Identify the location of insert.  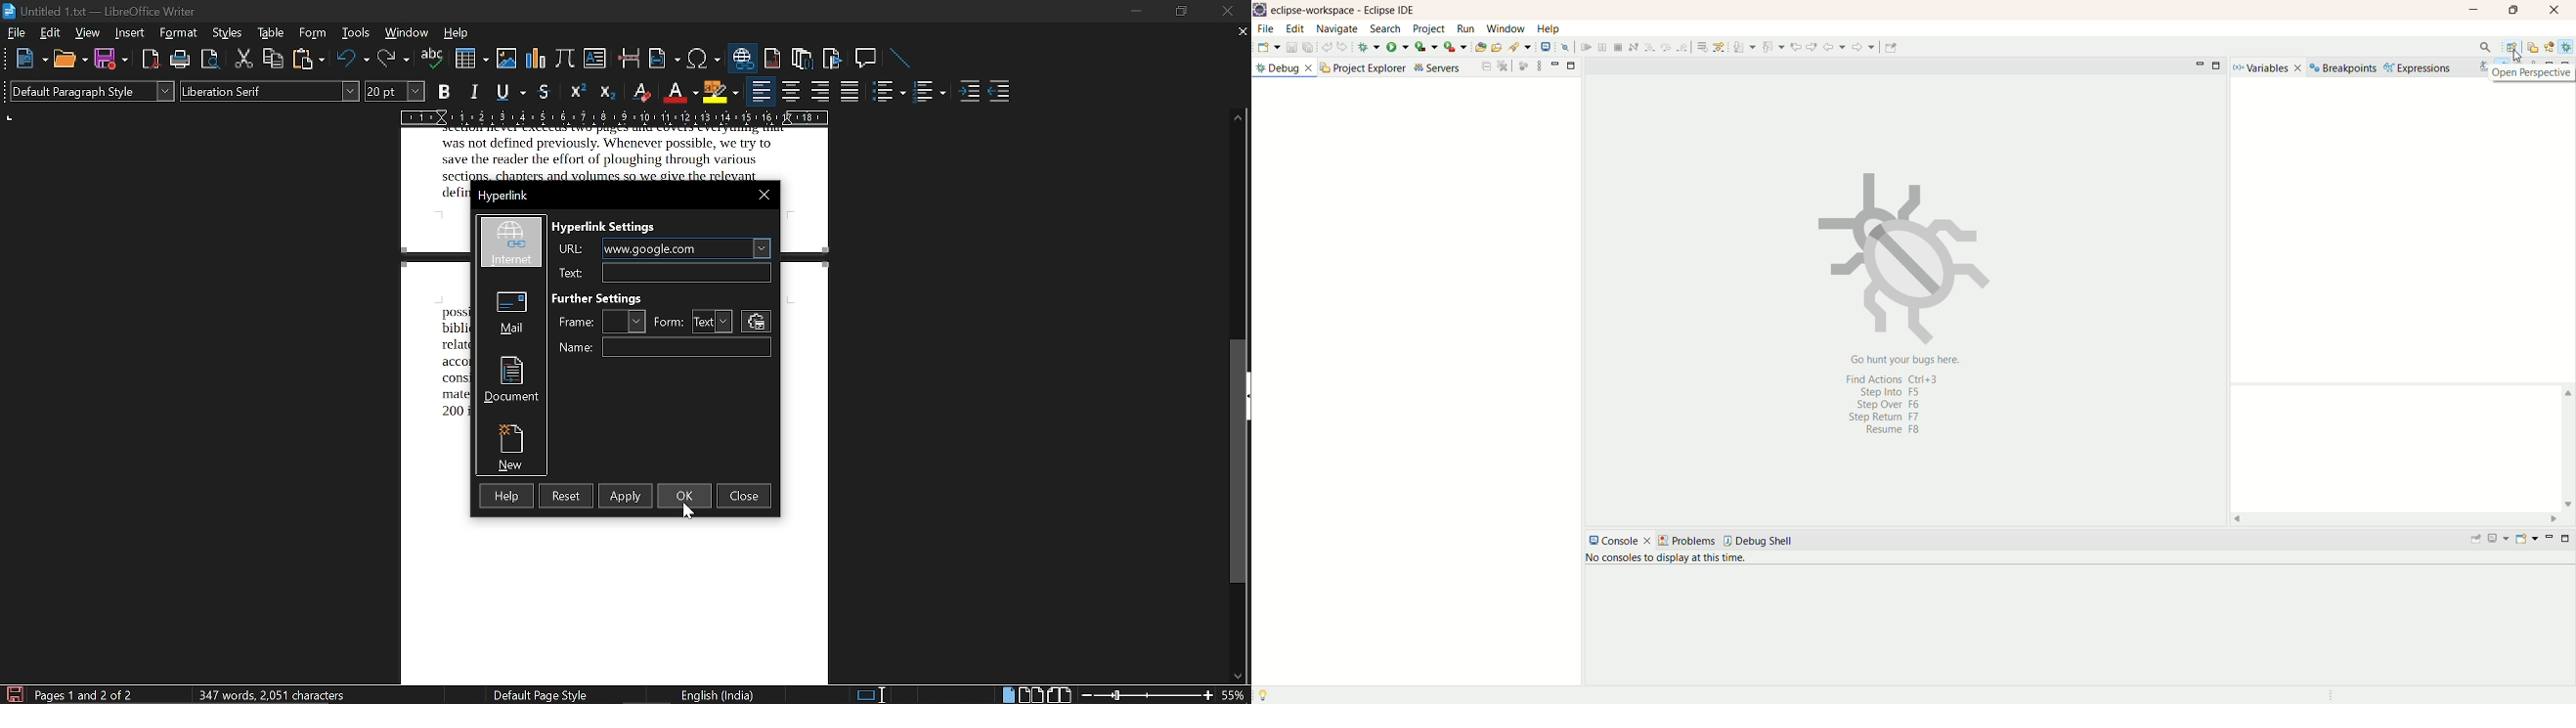
(130, 33).